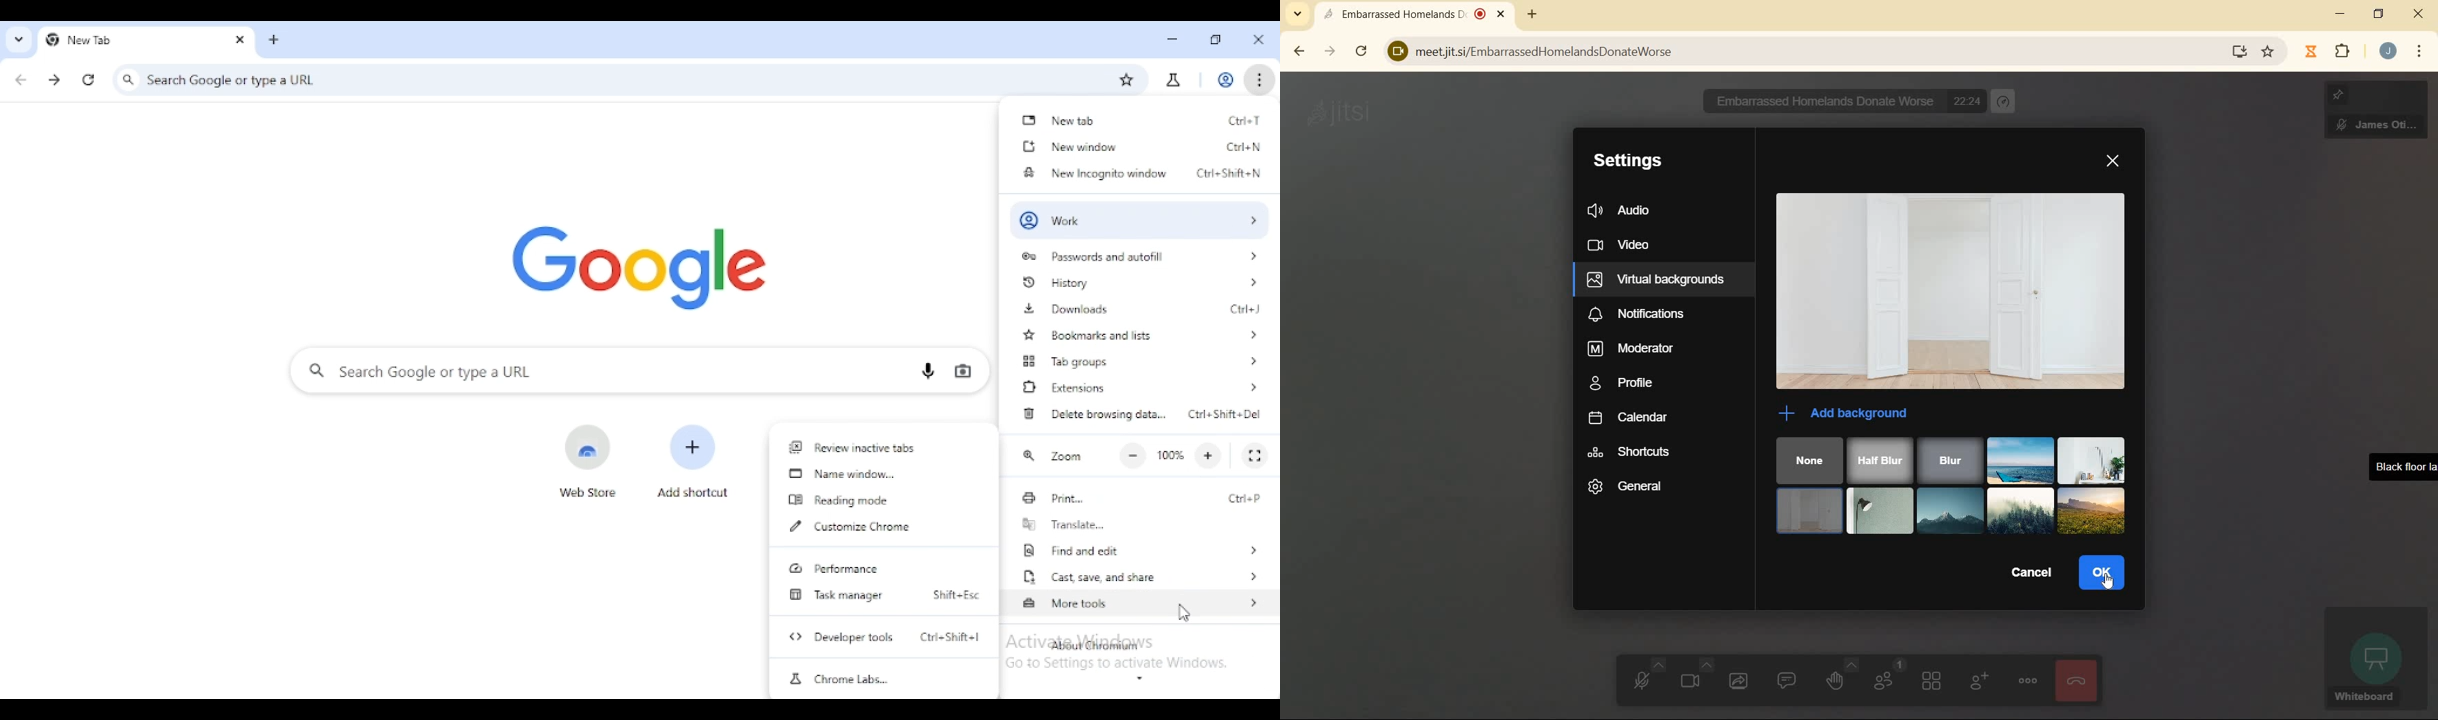  I want to click on white neutral wall, so click(2094, 460).